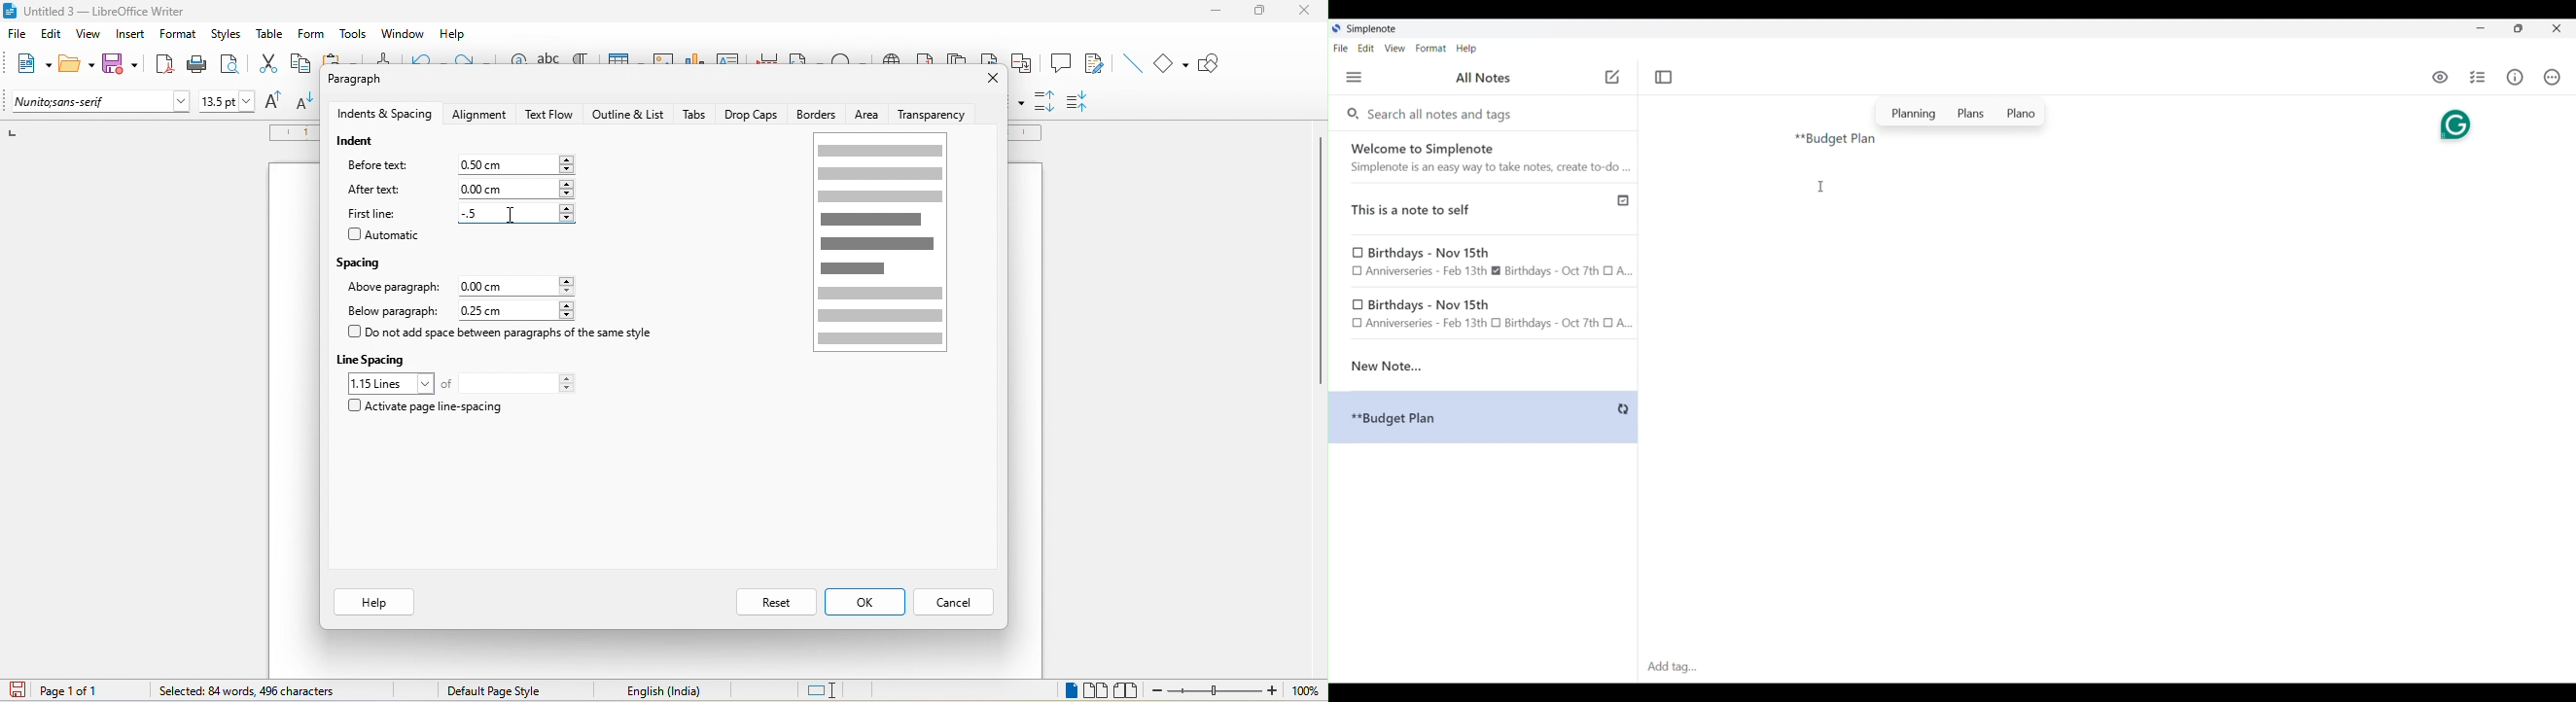 Image resolution: width=2576 pixels, height=728 pixels. I want to click on 0.25 cm, so click(503, 311).